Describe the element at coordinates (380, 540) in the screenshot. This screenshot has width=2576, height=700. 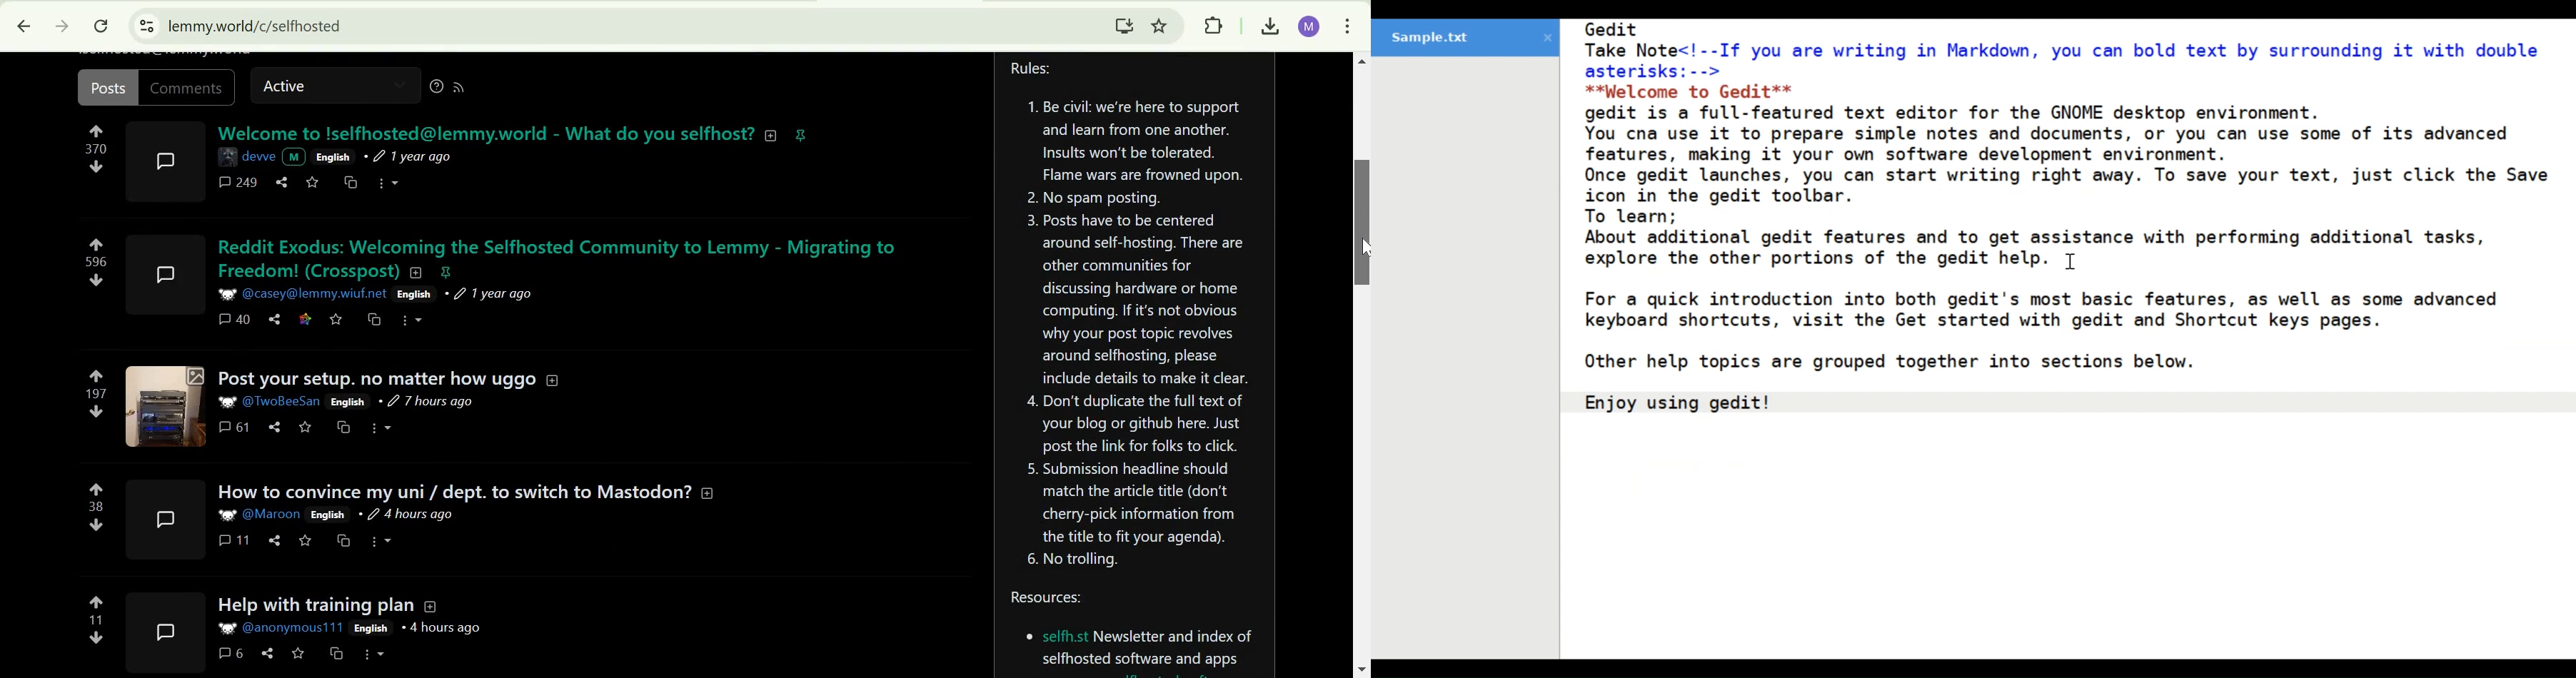
I see `more` at that location.